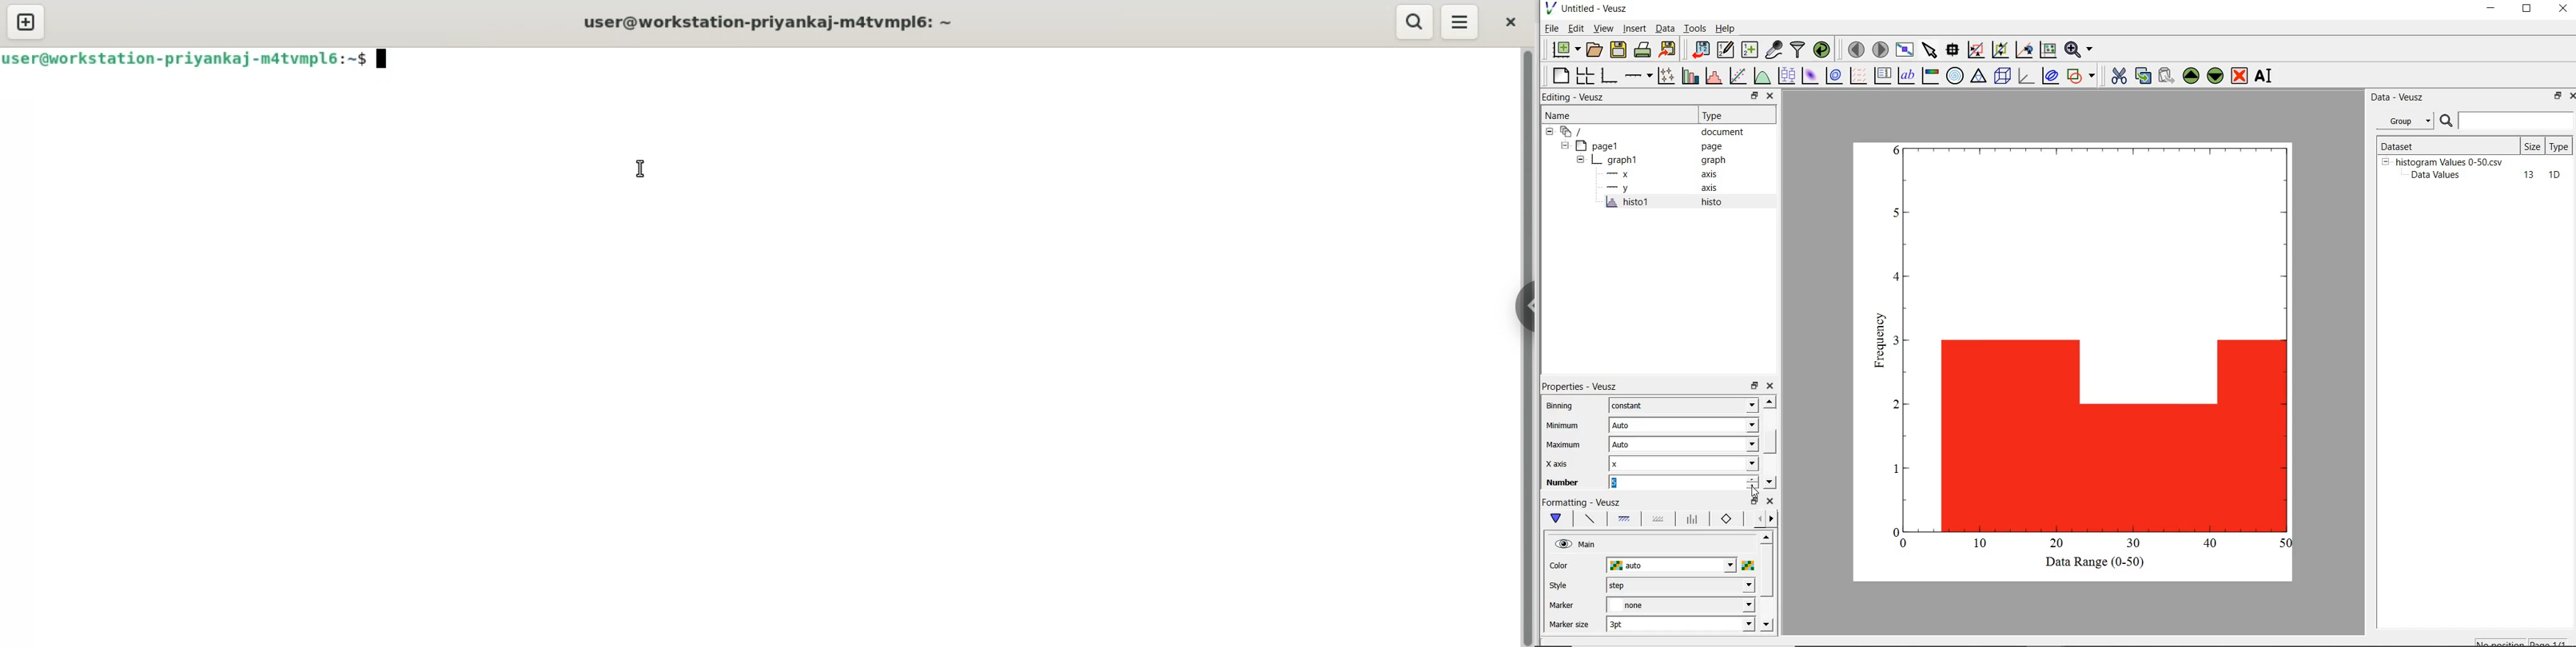 Image resolution: width=2576 pixels, height=672 pixels. Describe the element at coordinates (1905, 48) in the screenshot. I see `view plot fullscreen` at that location.